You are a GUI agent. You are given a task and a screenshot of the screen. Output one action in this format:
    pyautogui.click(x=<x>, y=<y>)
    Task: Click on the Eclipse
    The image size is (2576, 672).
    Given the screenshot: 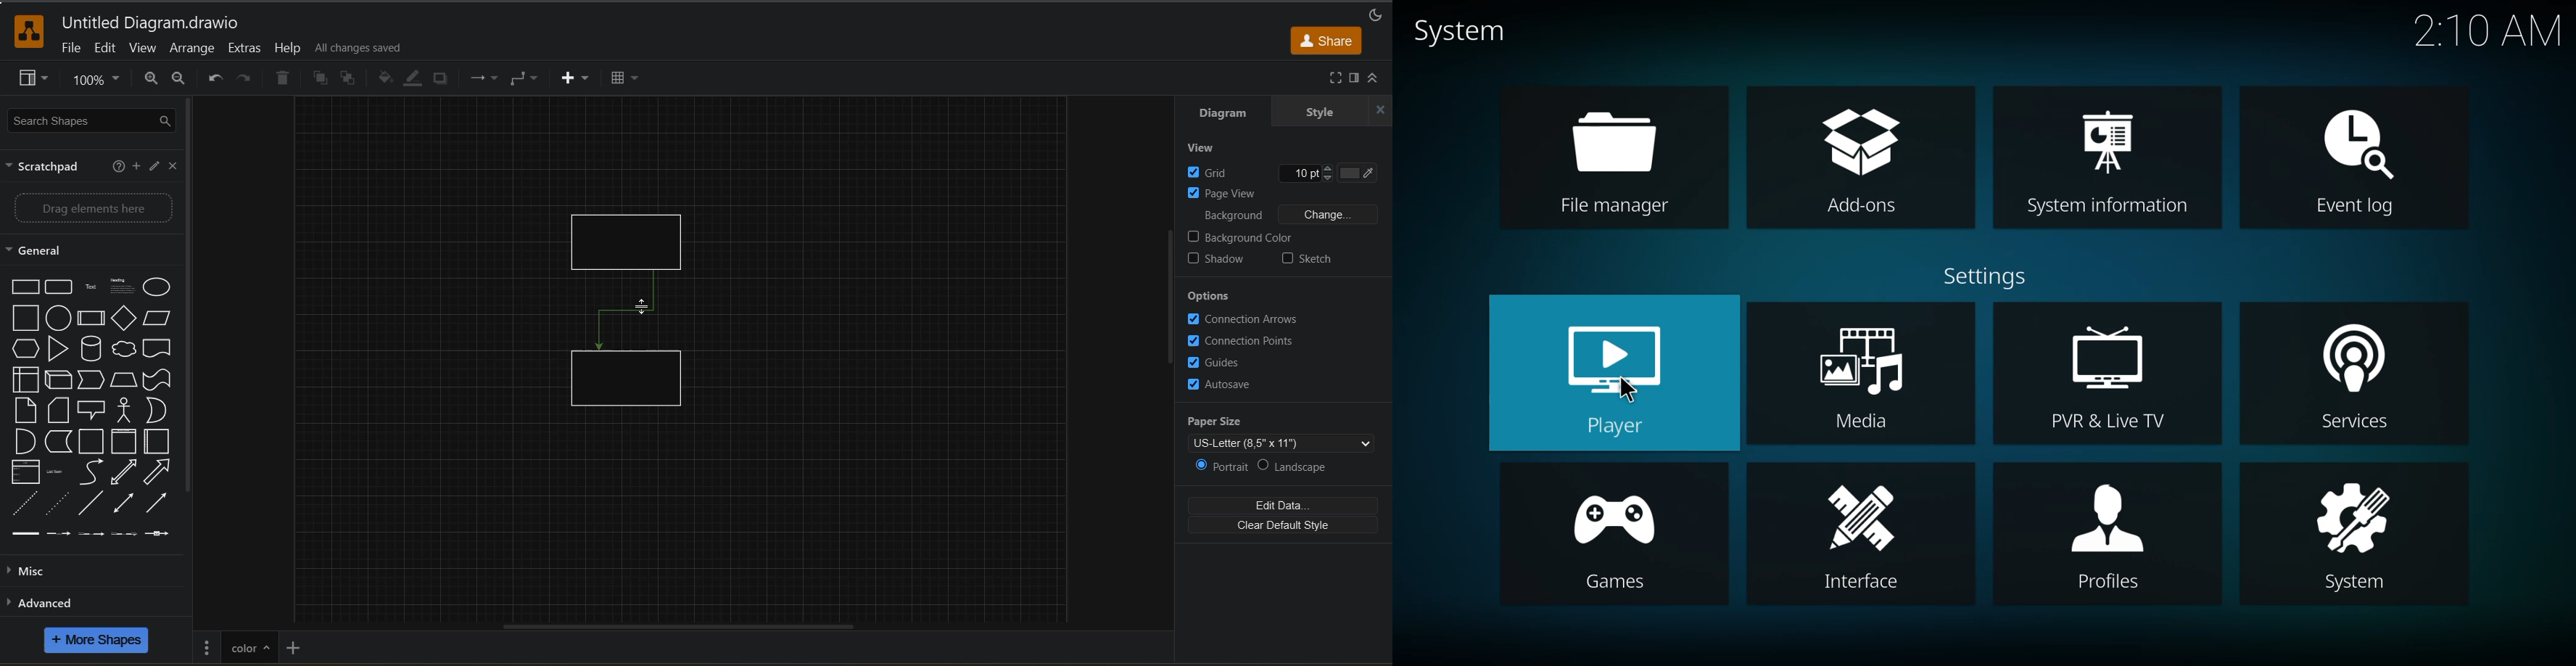 What is the action you would take?
    pyautogui.click(x=160, y=289)
    